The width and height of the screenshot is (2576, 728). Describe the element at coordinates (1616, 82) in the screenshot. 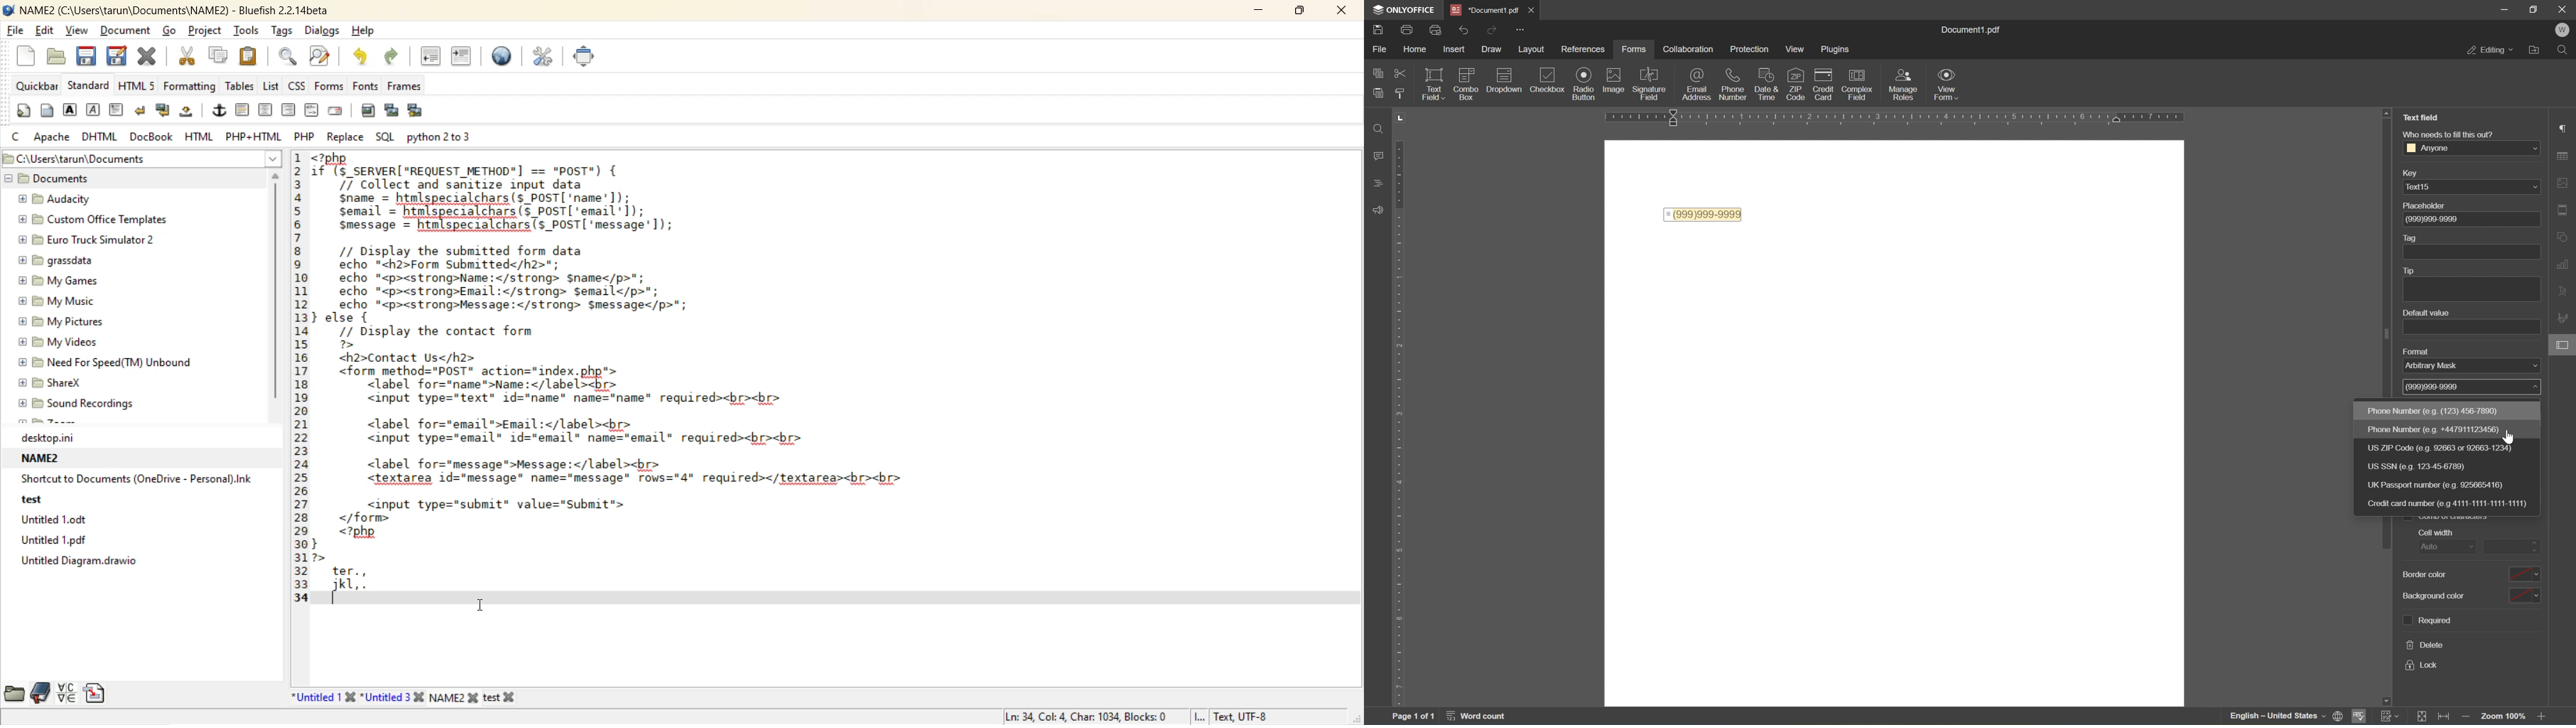

I see `image` at that location.